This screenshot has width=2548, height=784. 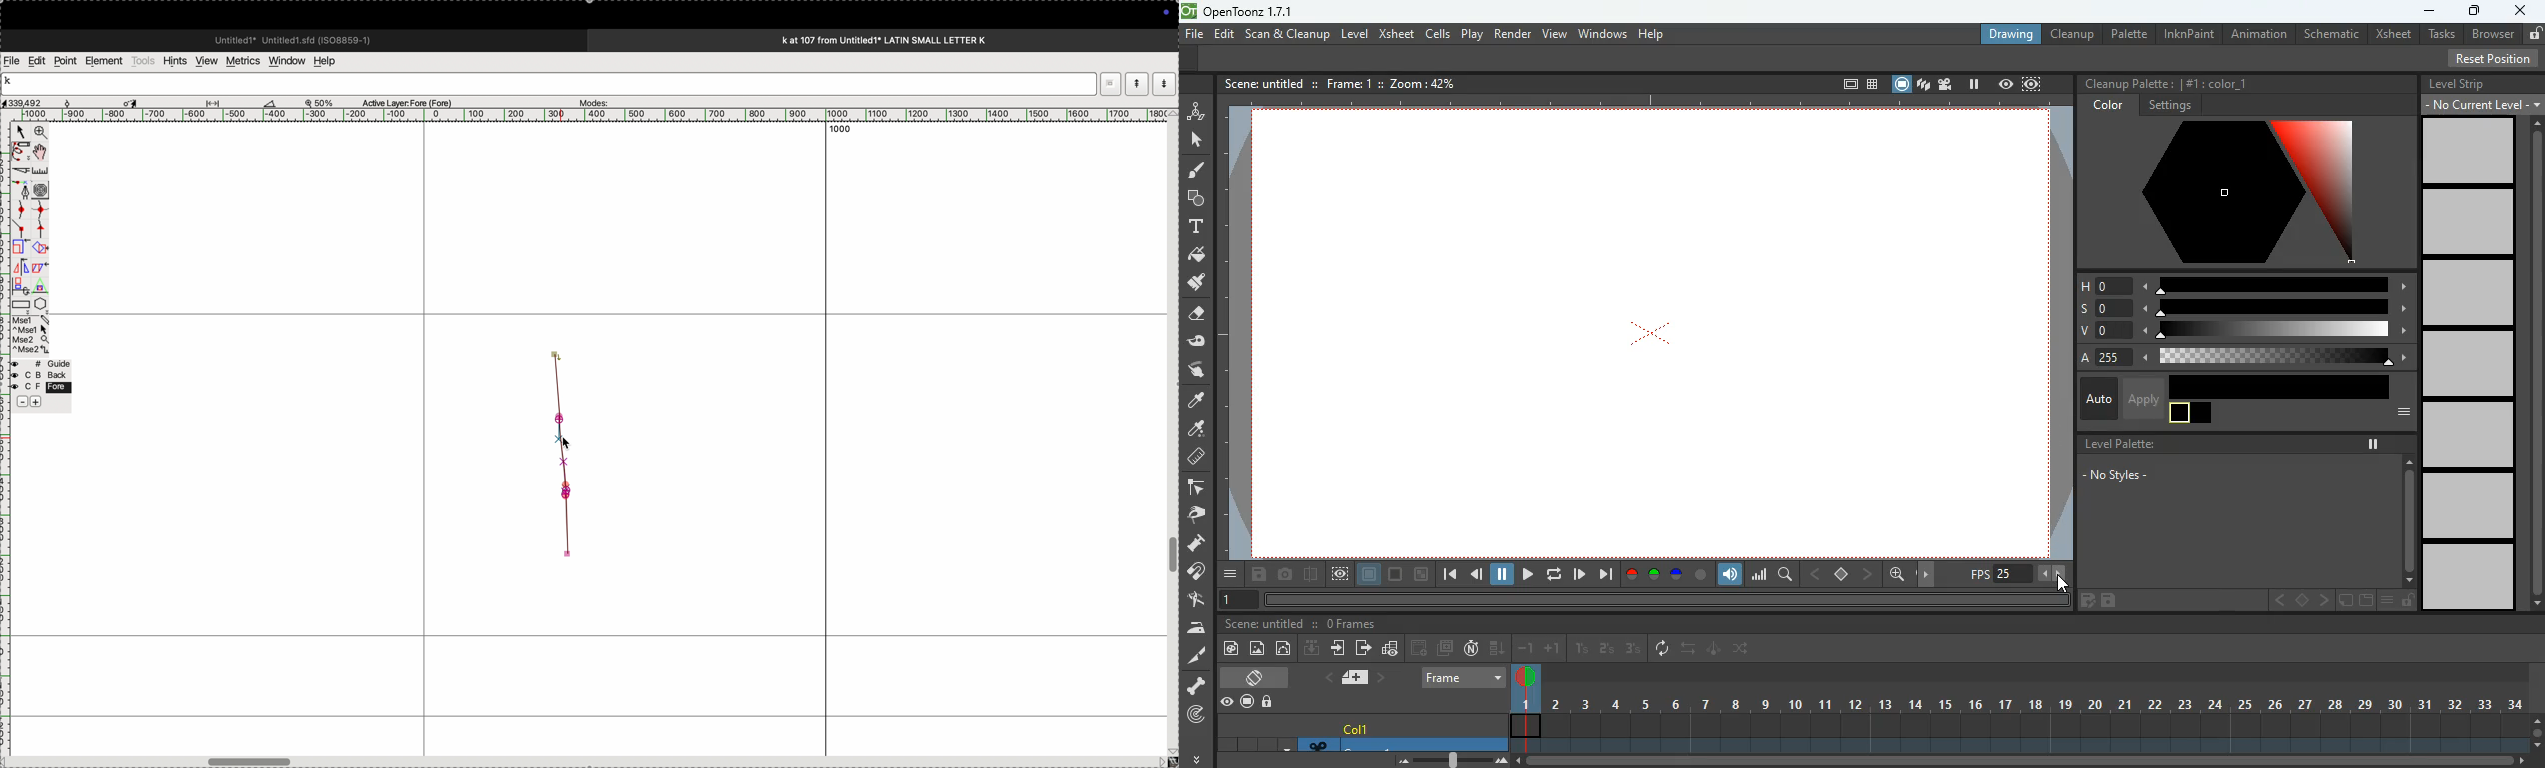 I want to click on multiscreen, so click(x=1445, y=648).